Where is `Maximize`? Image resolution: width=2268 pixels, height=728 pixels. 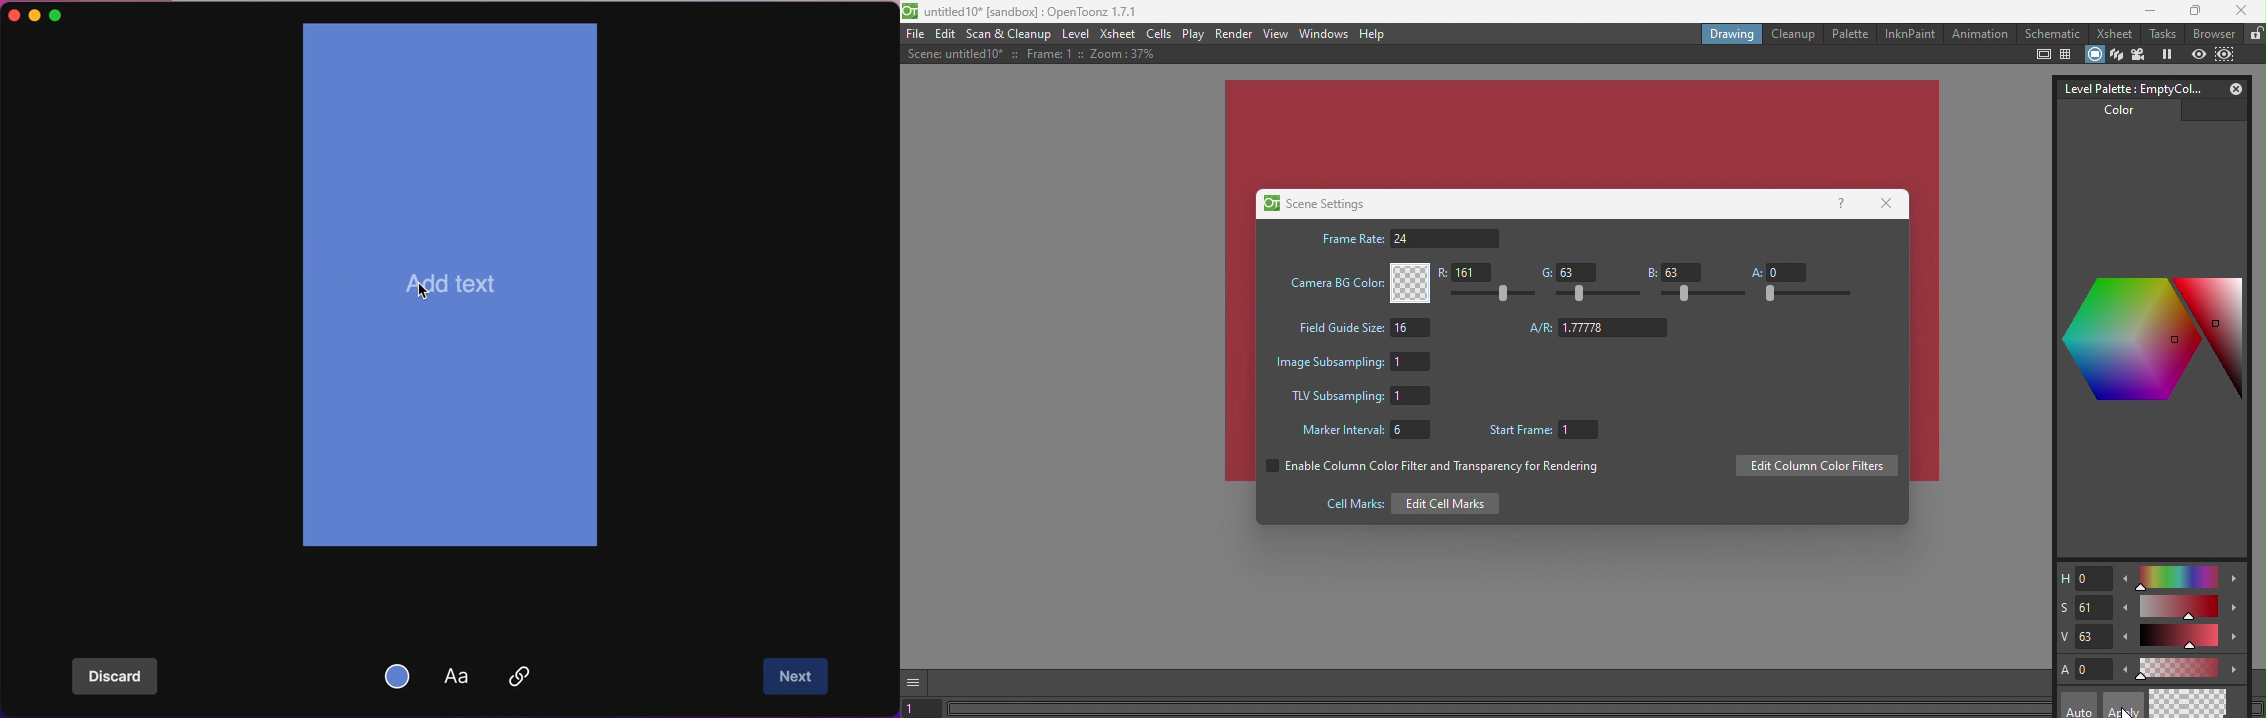 Maximize is located at coordinates (2192, 12).